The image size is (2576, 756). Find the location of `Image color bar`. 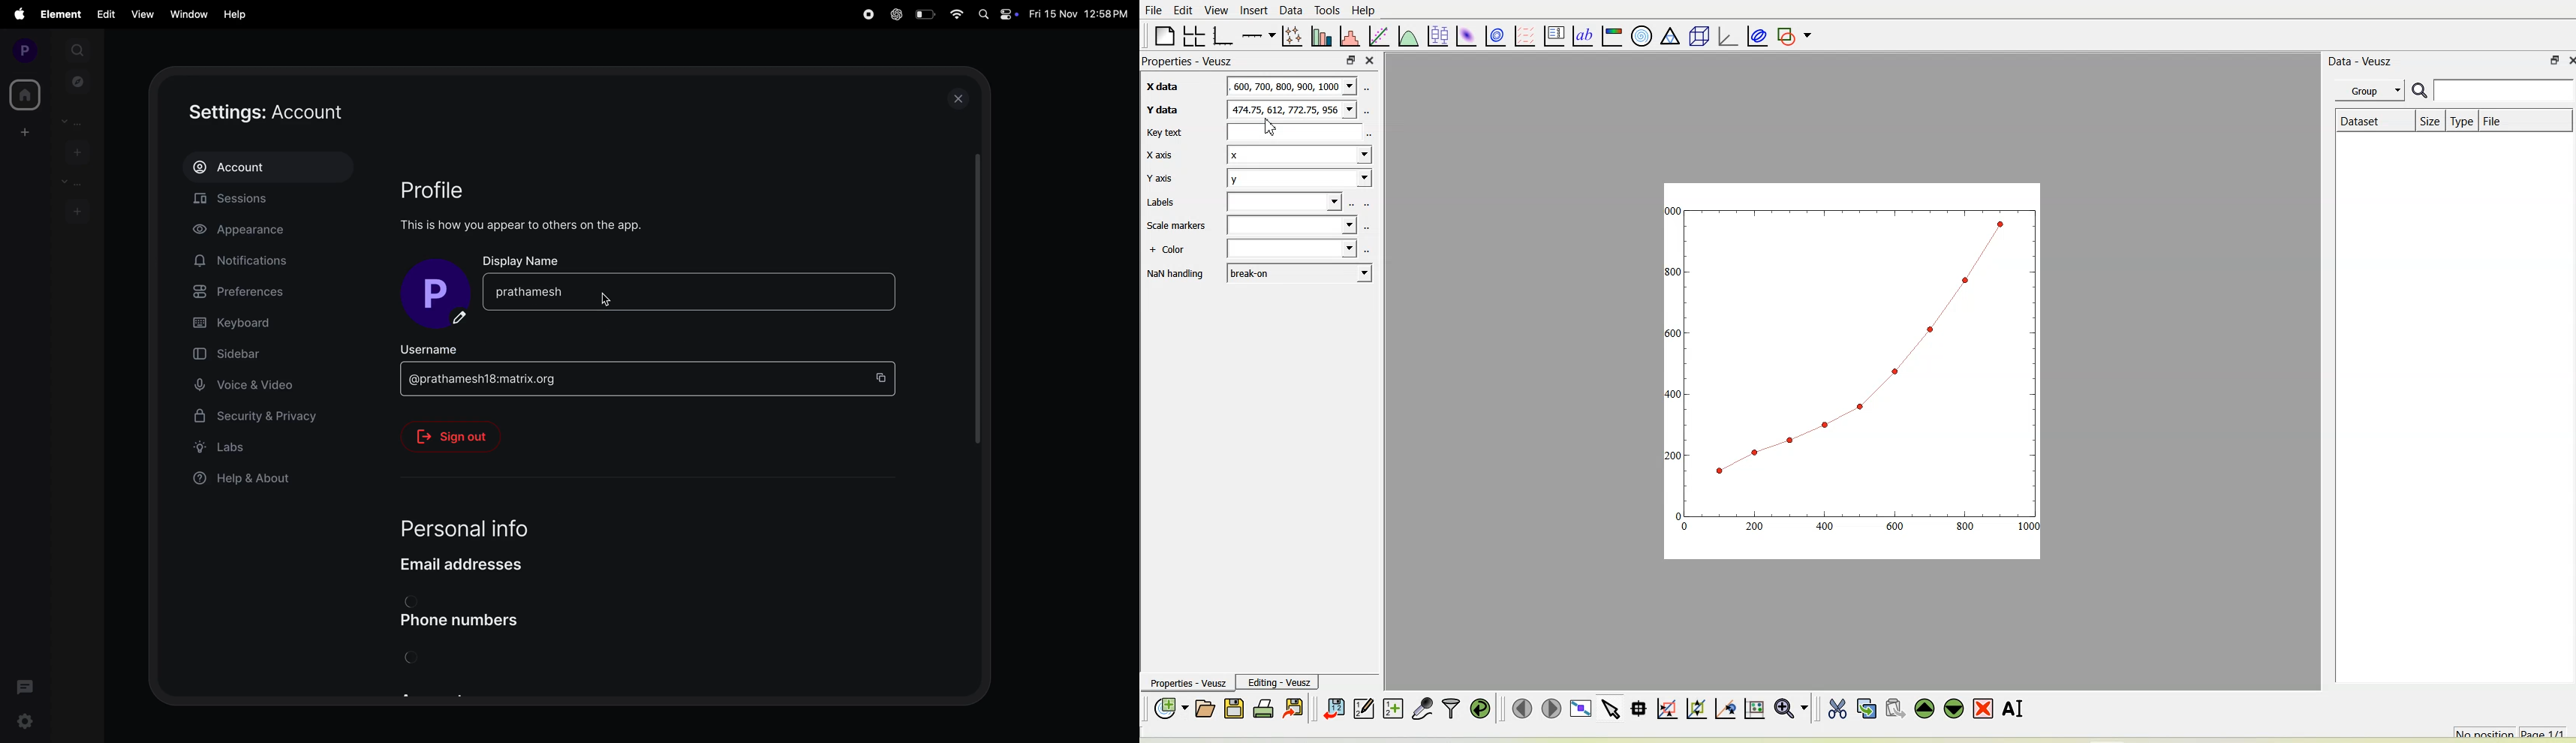

Image color bar is located at coordinates (1612, 35).